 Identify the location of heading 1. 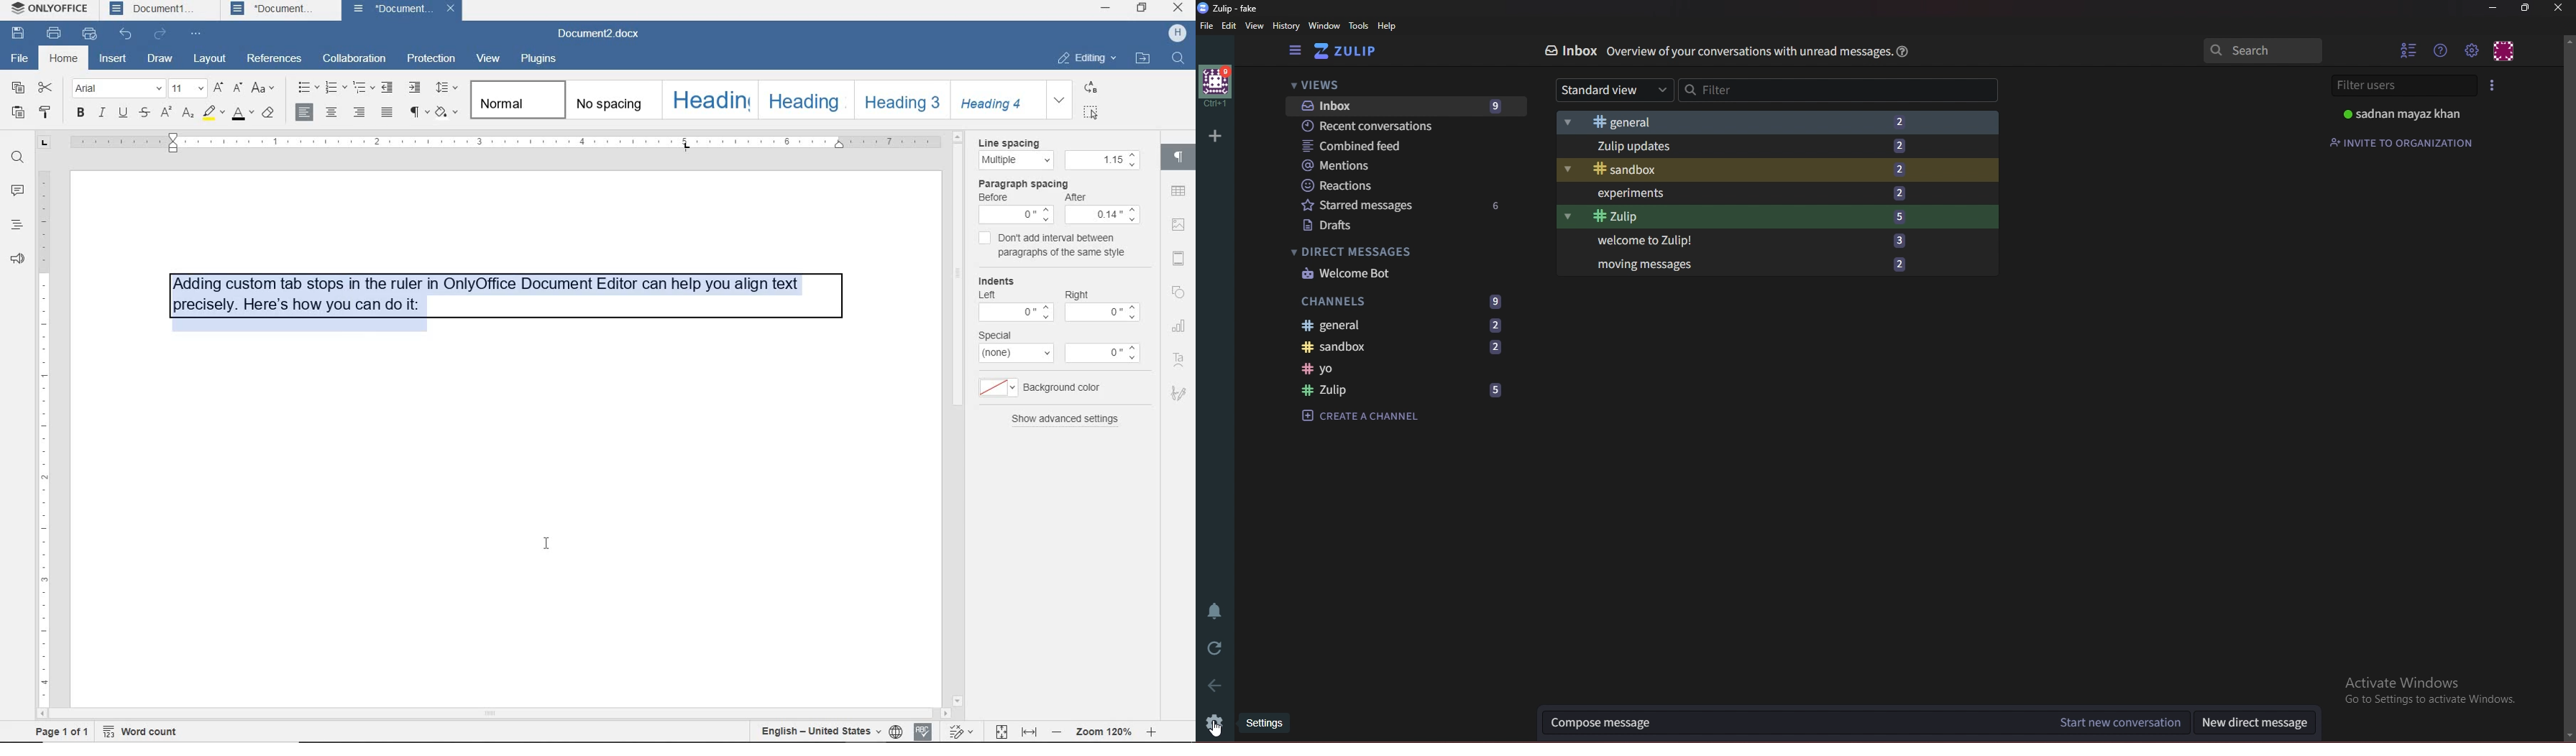
(709, 100).